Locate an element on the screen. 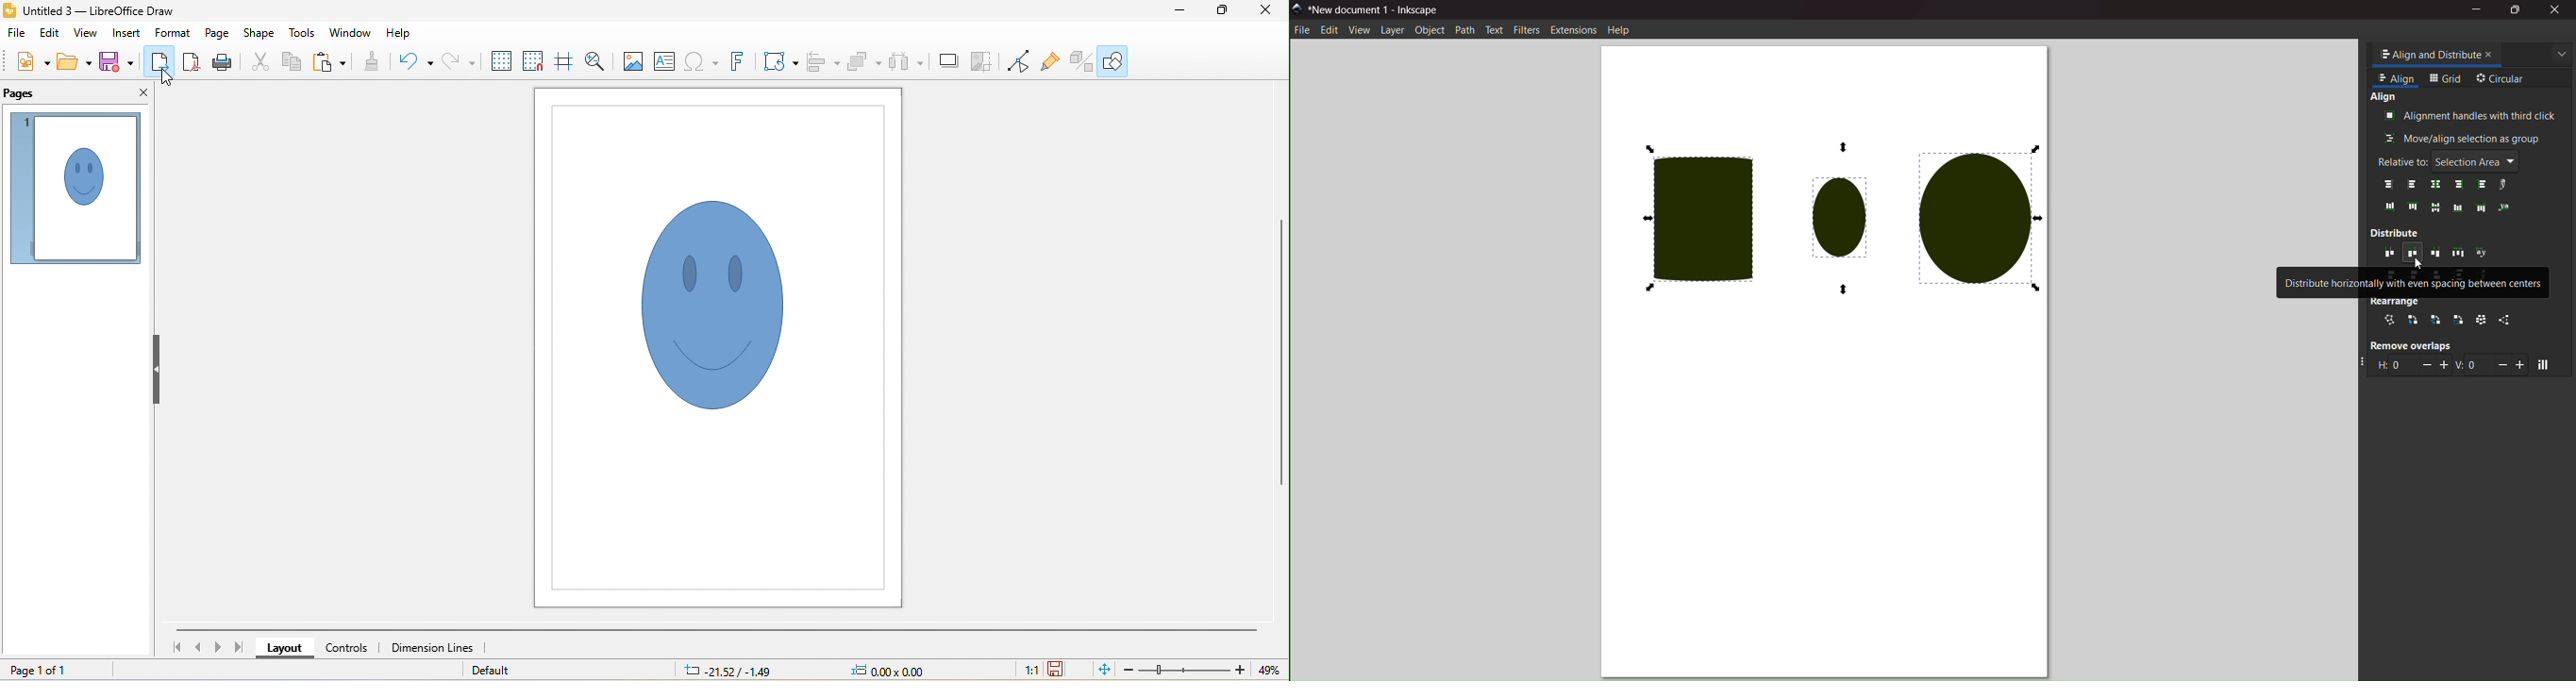 This screenshot has height=700, width=2576. maximize is located at coordinates (1220, 10).